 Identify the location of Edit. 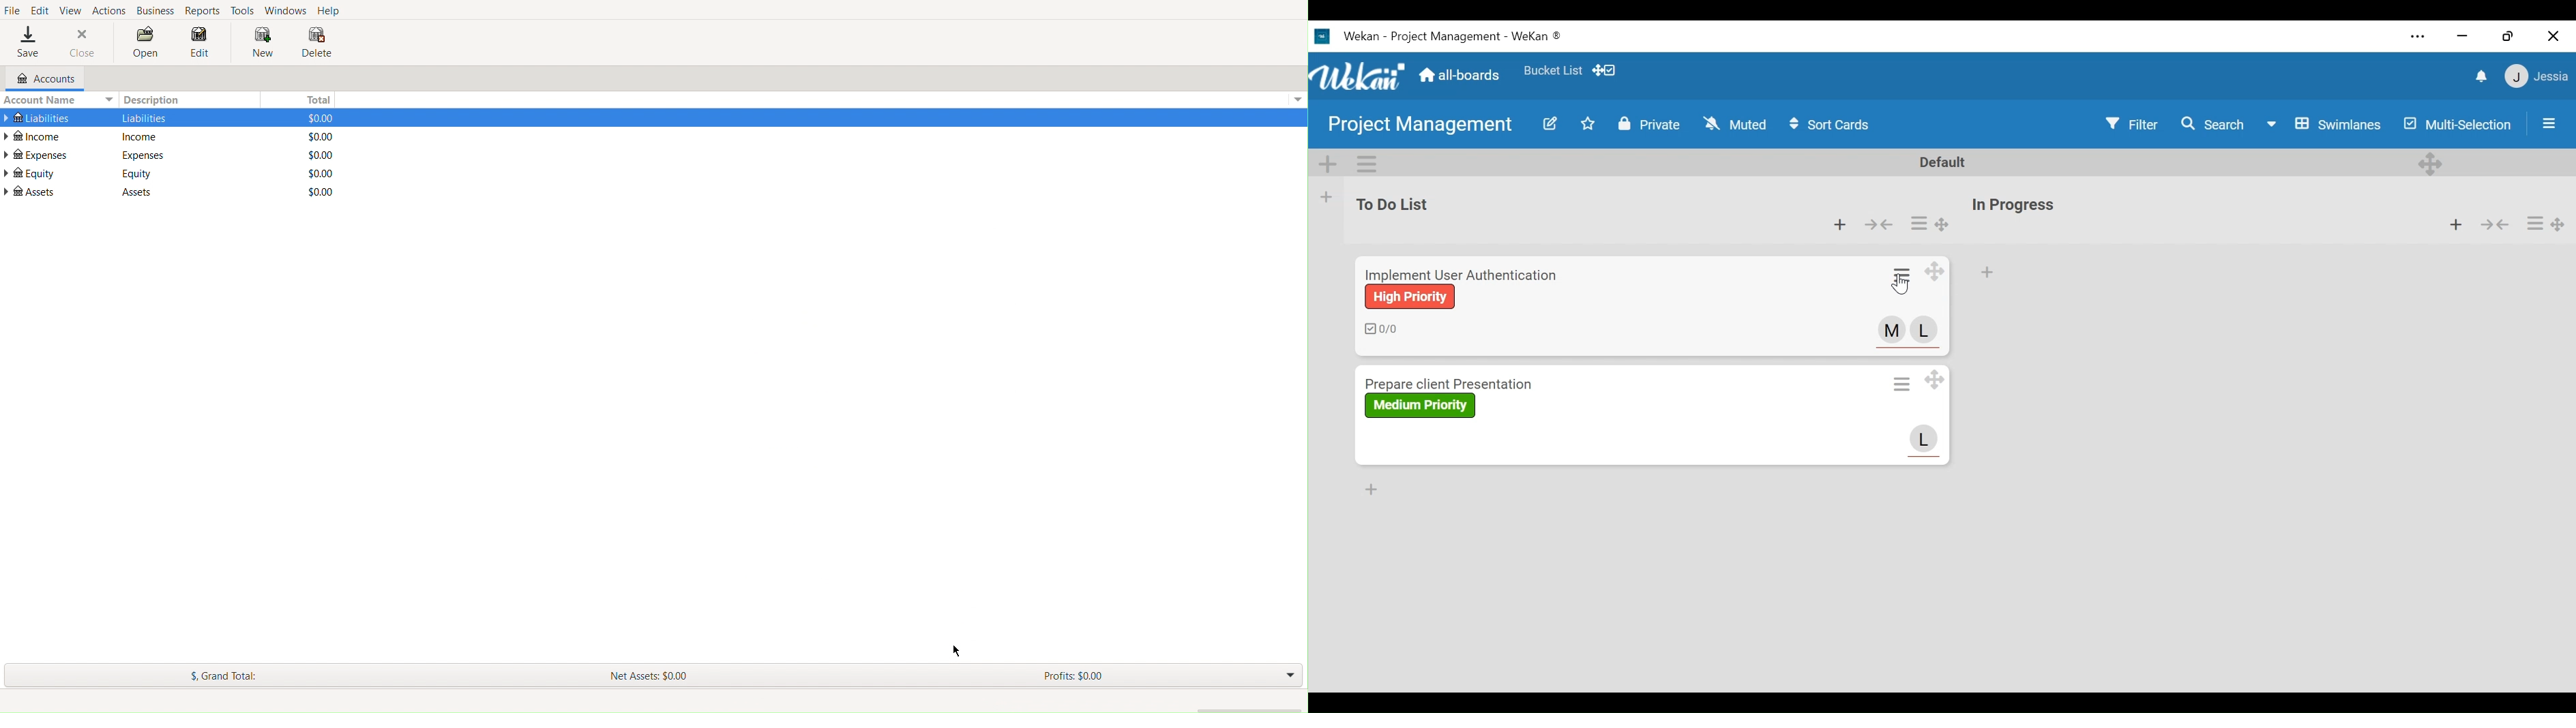
(1551, 123).